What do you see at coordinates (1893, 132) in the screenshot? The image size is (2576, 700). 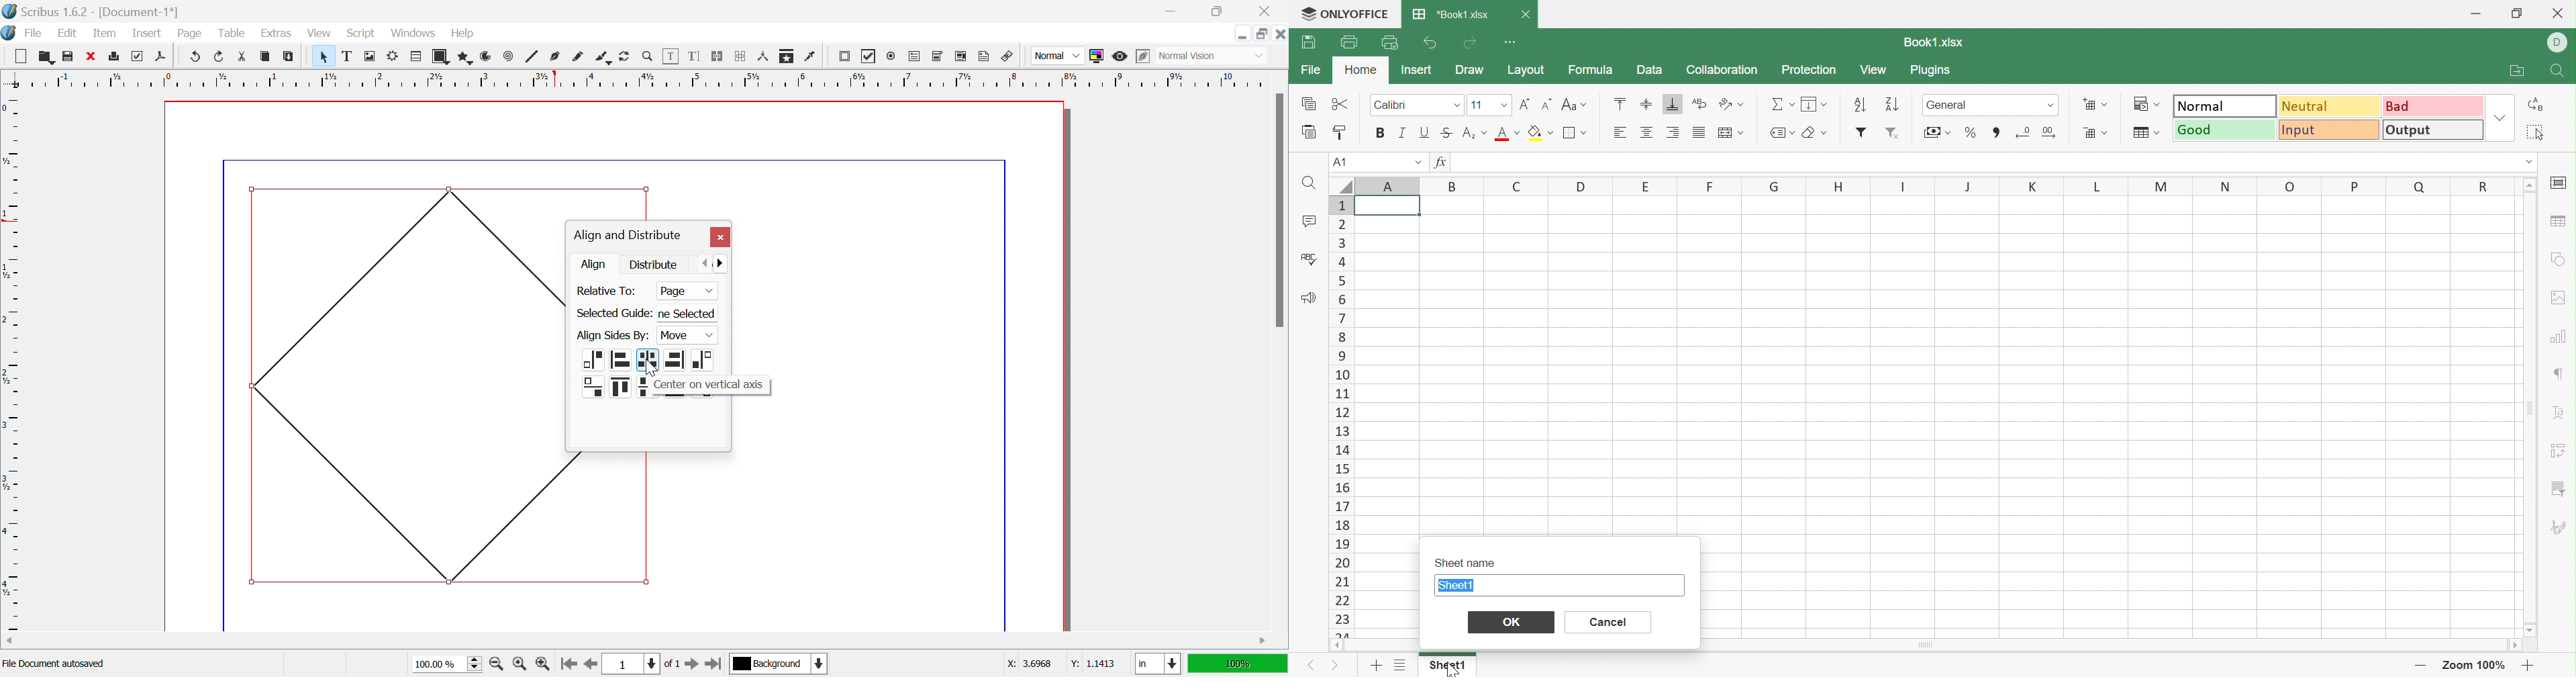 I see `Remove filter` at bounding box center [1893, 132].